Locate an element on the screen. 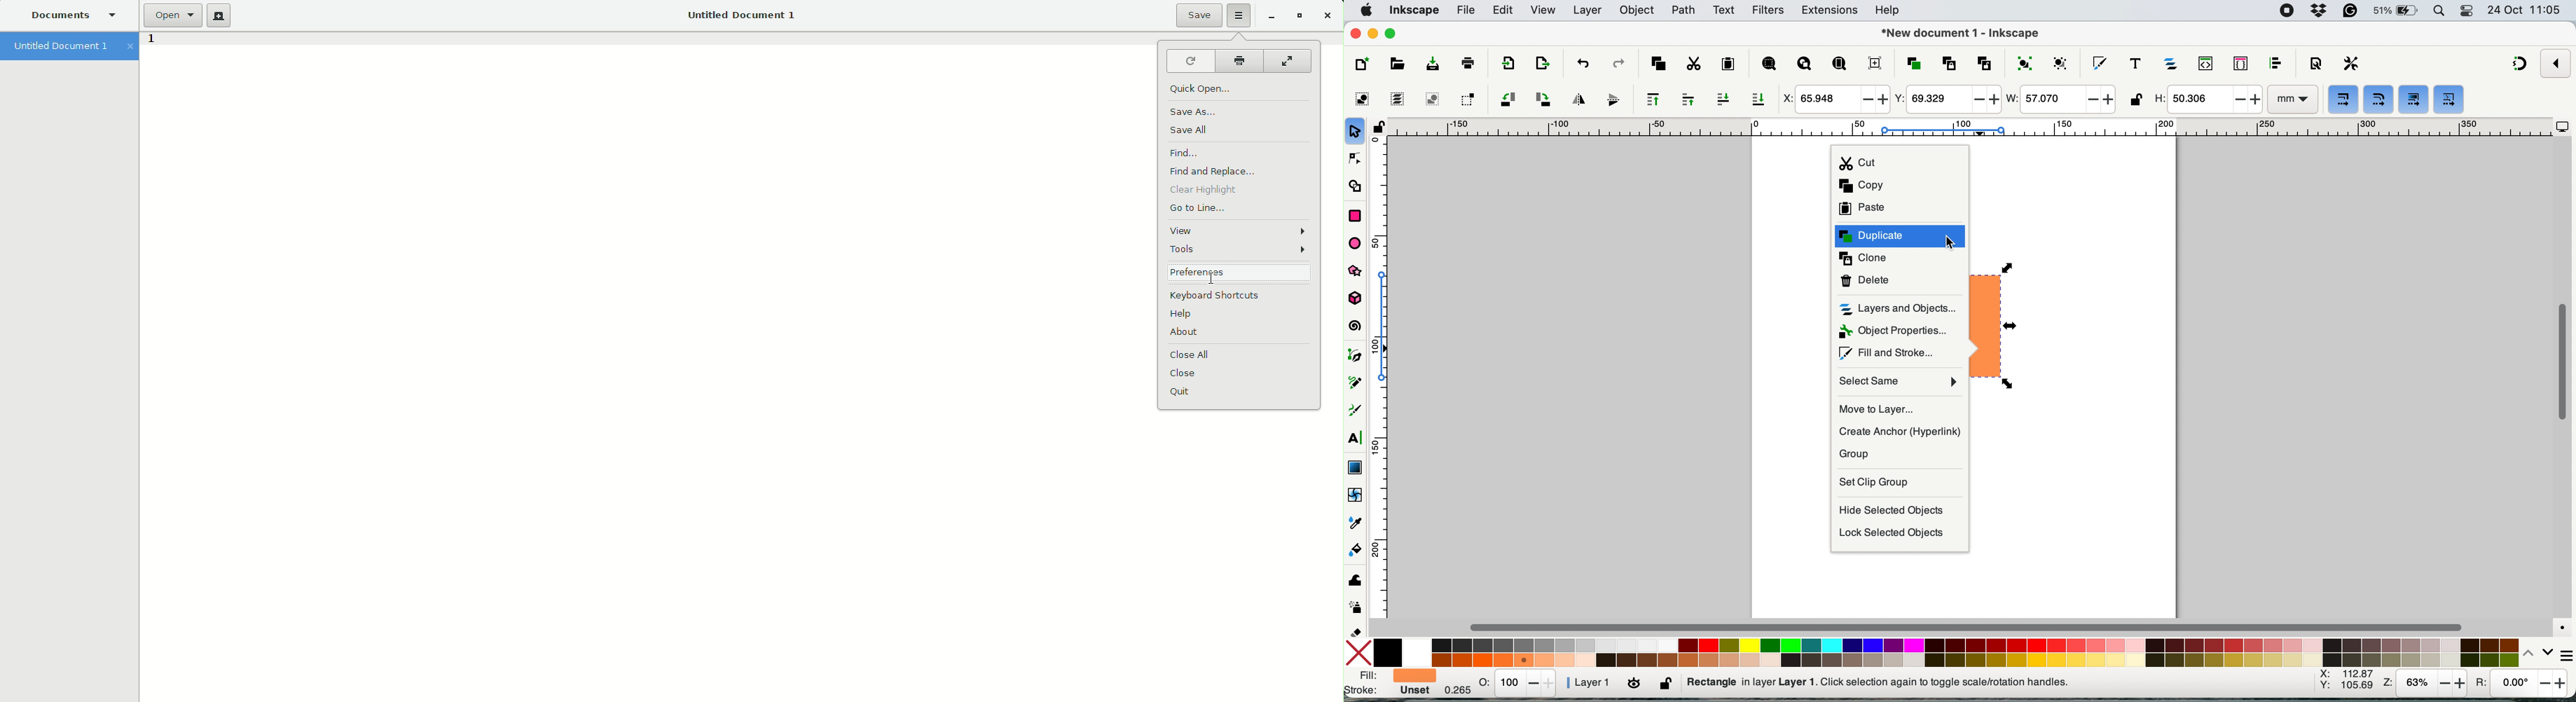 This screenshot has height=728, width=2576. color palatte is located at coordinates (1947, 651).